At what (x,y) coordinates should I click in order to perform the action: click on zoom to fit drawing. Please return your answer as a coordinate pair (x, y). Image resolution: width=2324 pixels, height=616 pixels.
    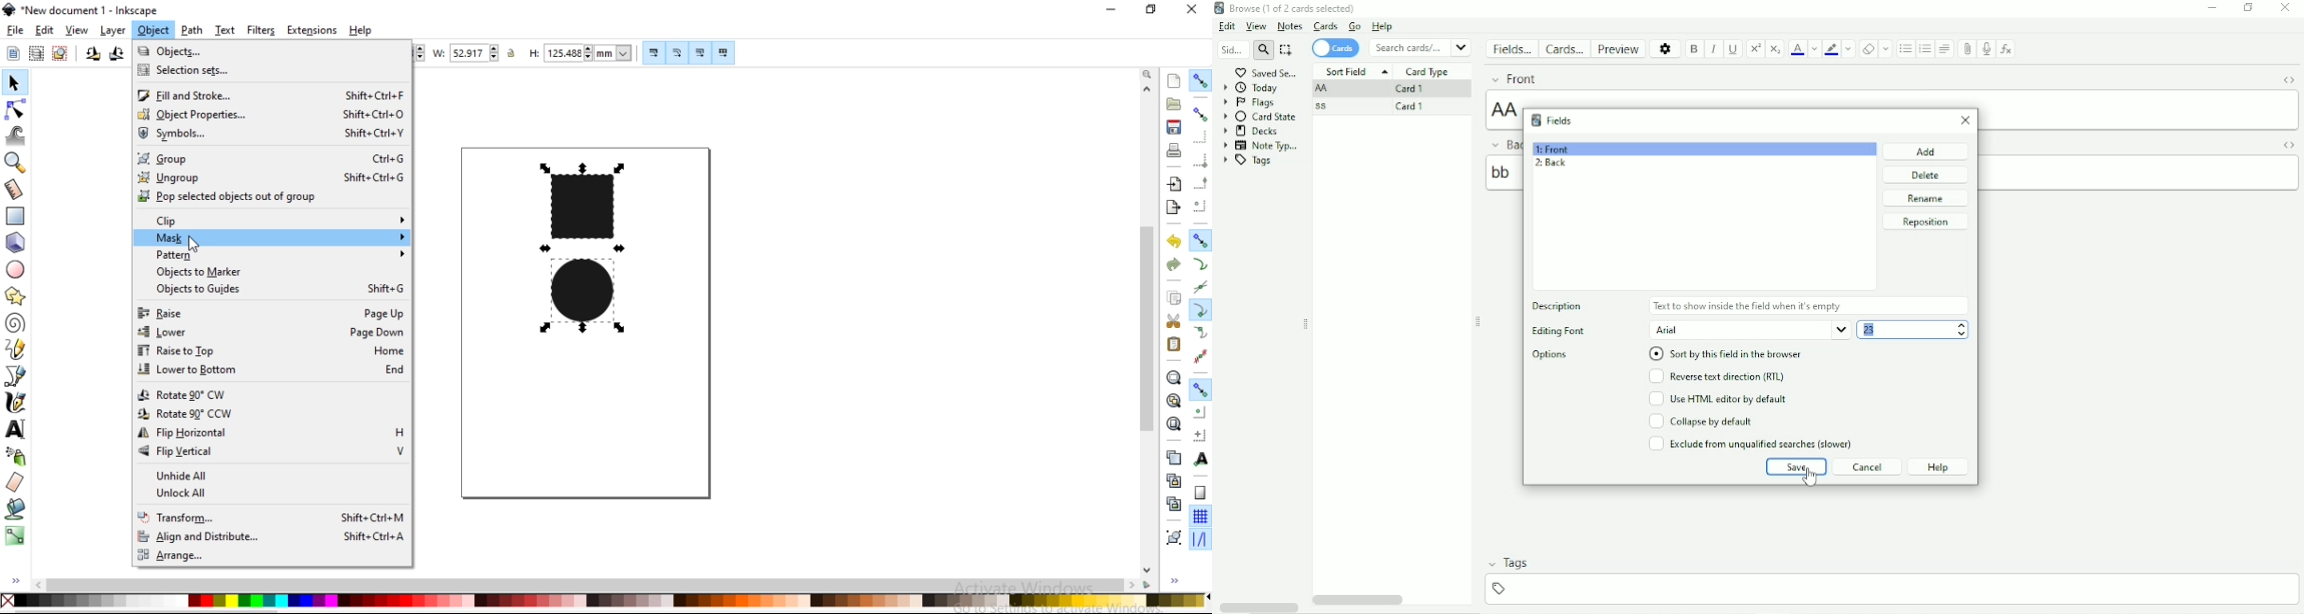
    Looking at the image, I should click on (1174, 400).